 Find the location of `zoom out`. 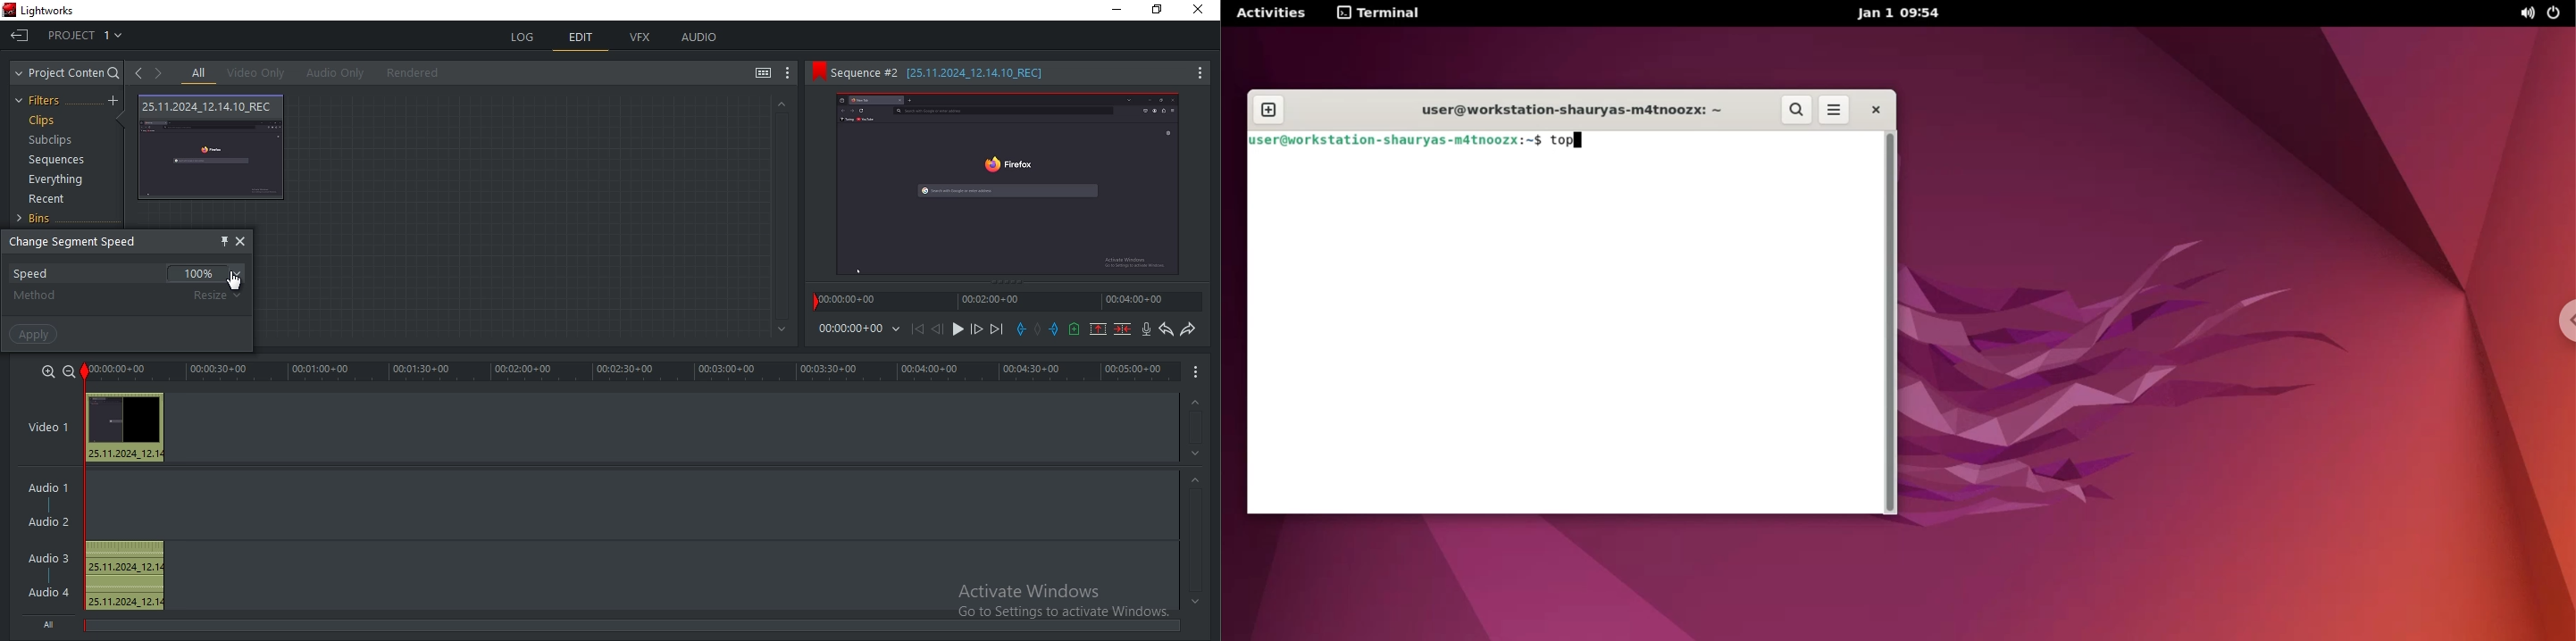

zoom out is located at coordinates (67, 370).